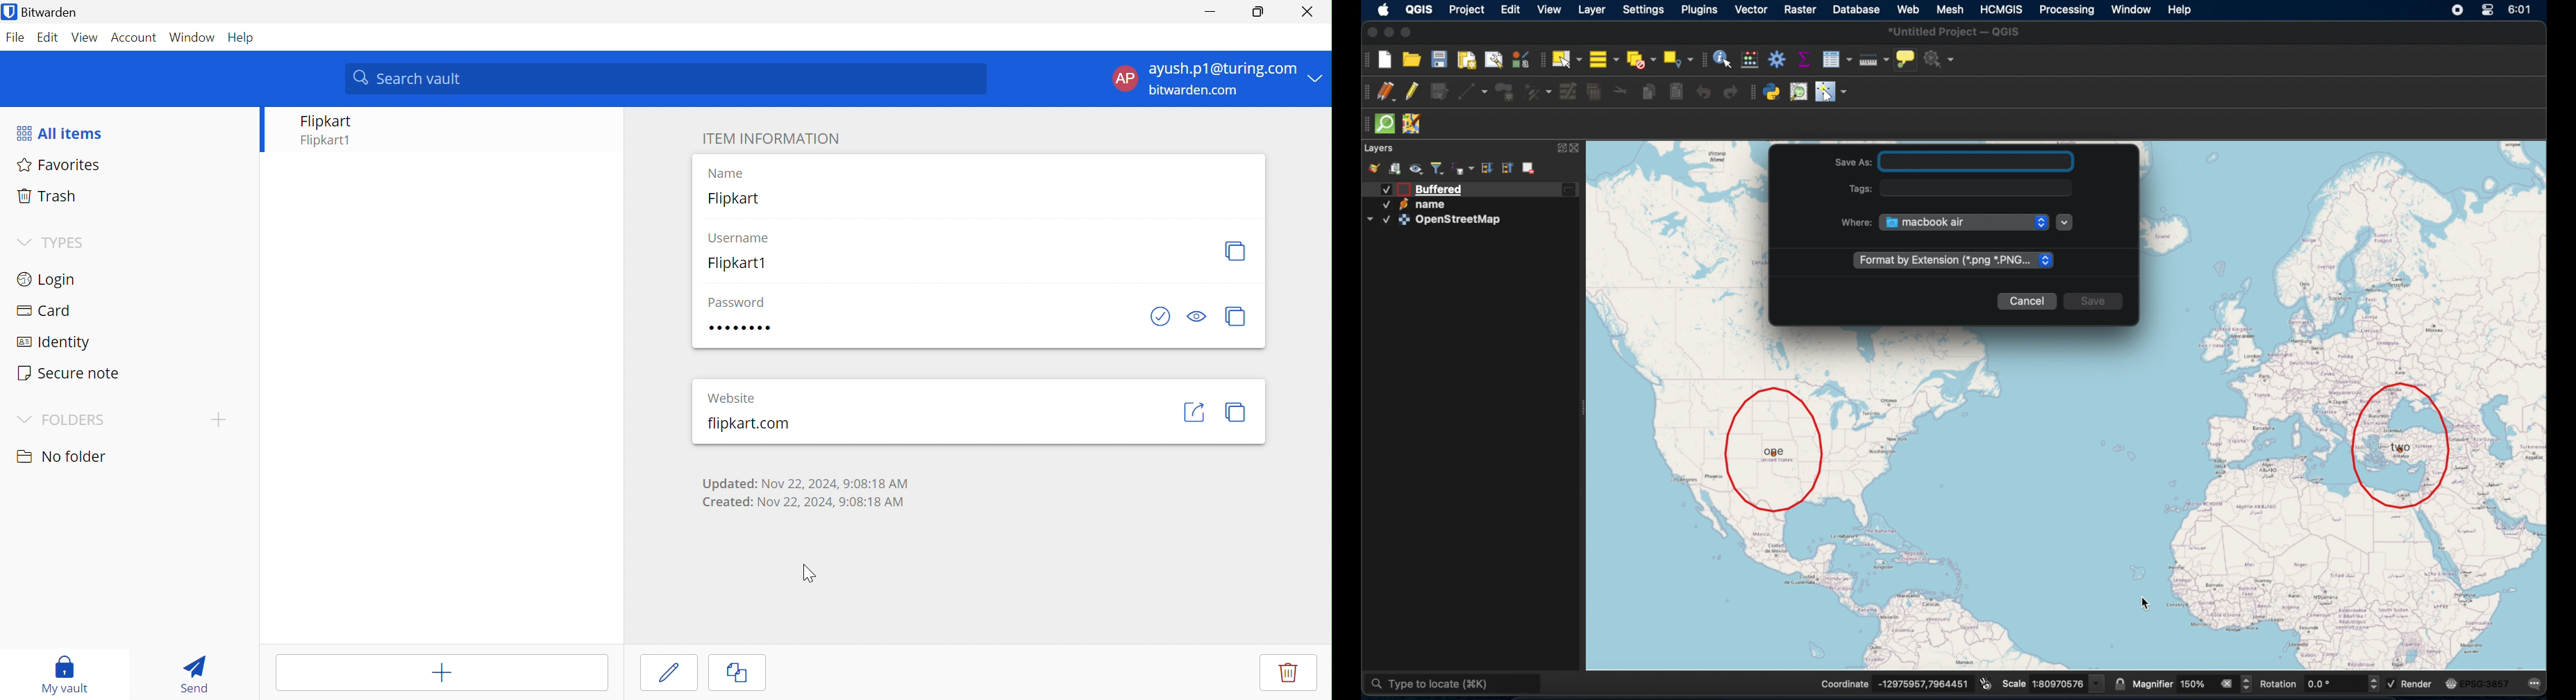 This screenshot has width=2576, height=700. What do you see at coordinates (64, 457) in the screenshot?
I see `No folder` at bounding box center [64, 457].